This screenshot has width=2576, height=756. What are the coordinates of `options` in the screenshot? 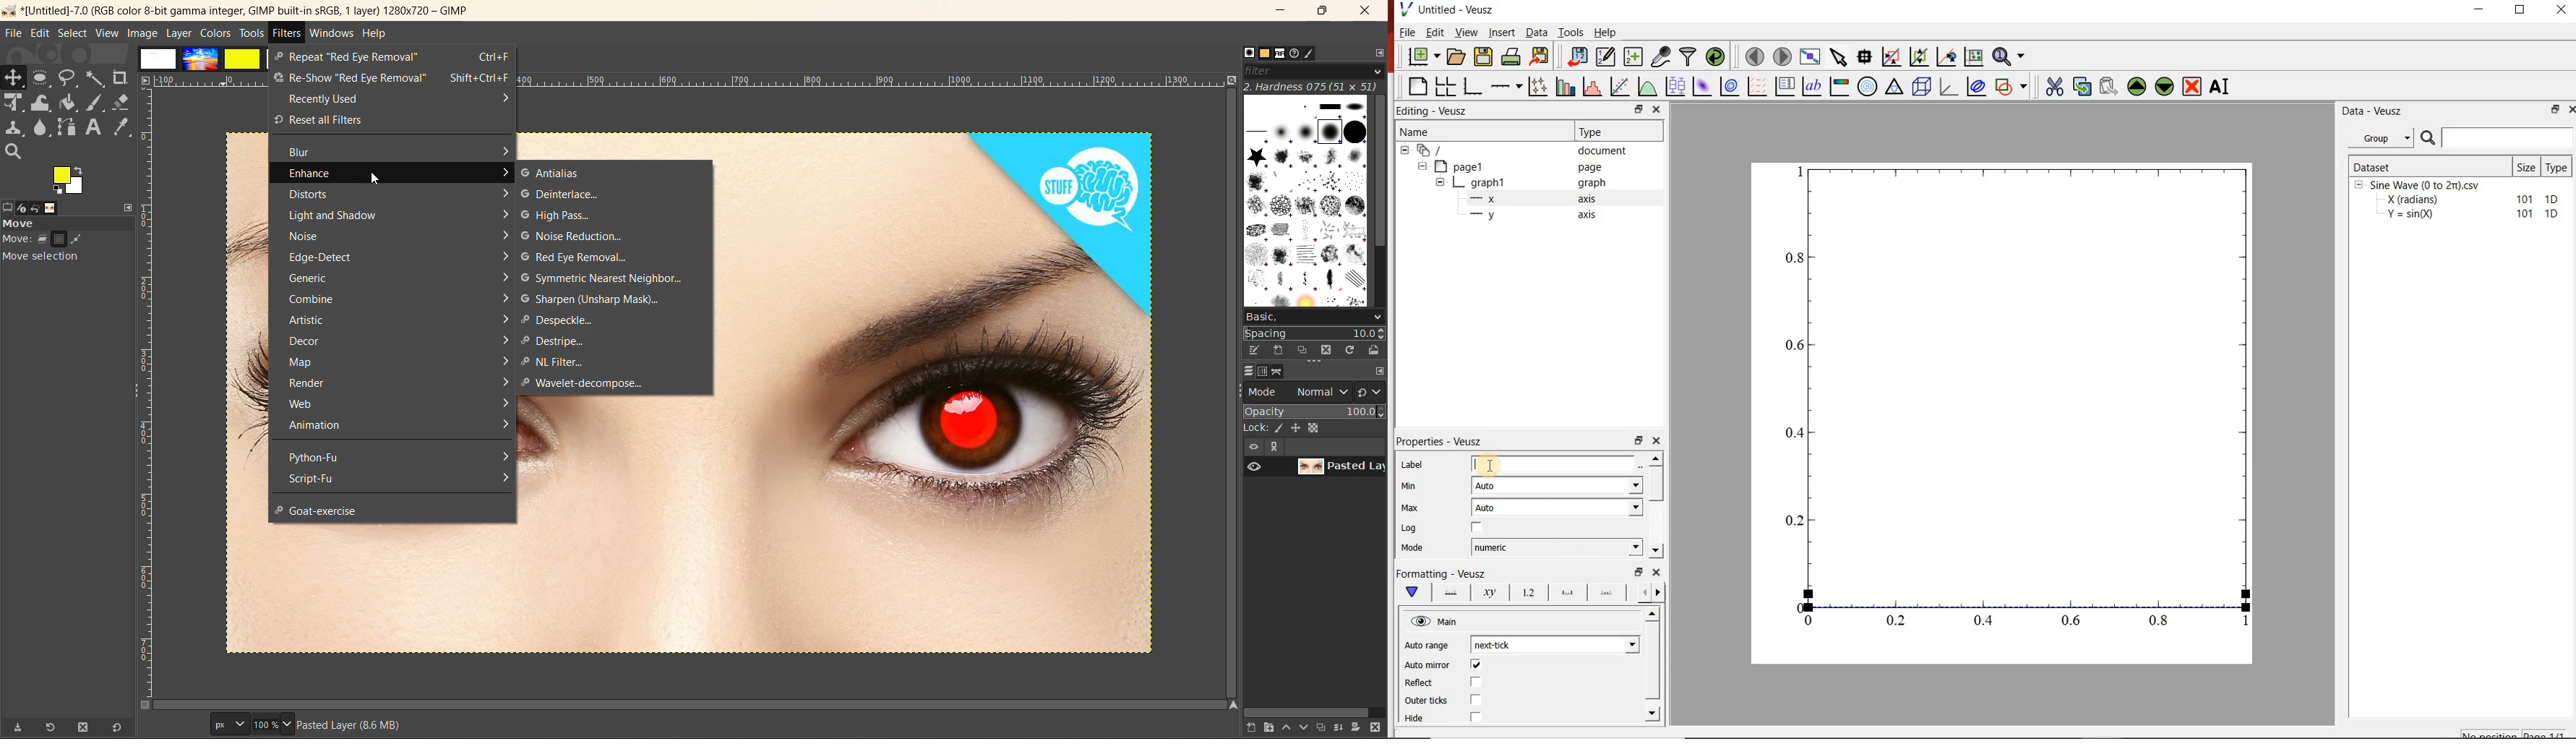 It's located at (1565, 593).